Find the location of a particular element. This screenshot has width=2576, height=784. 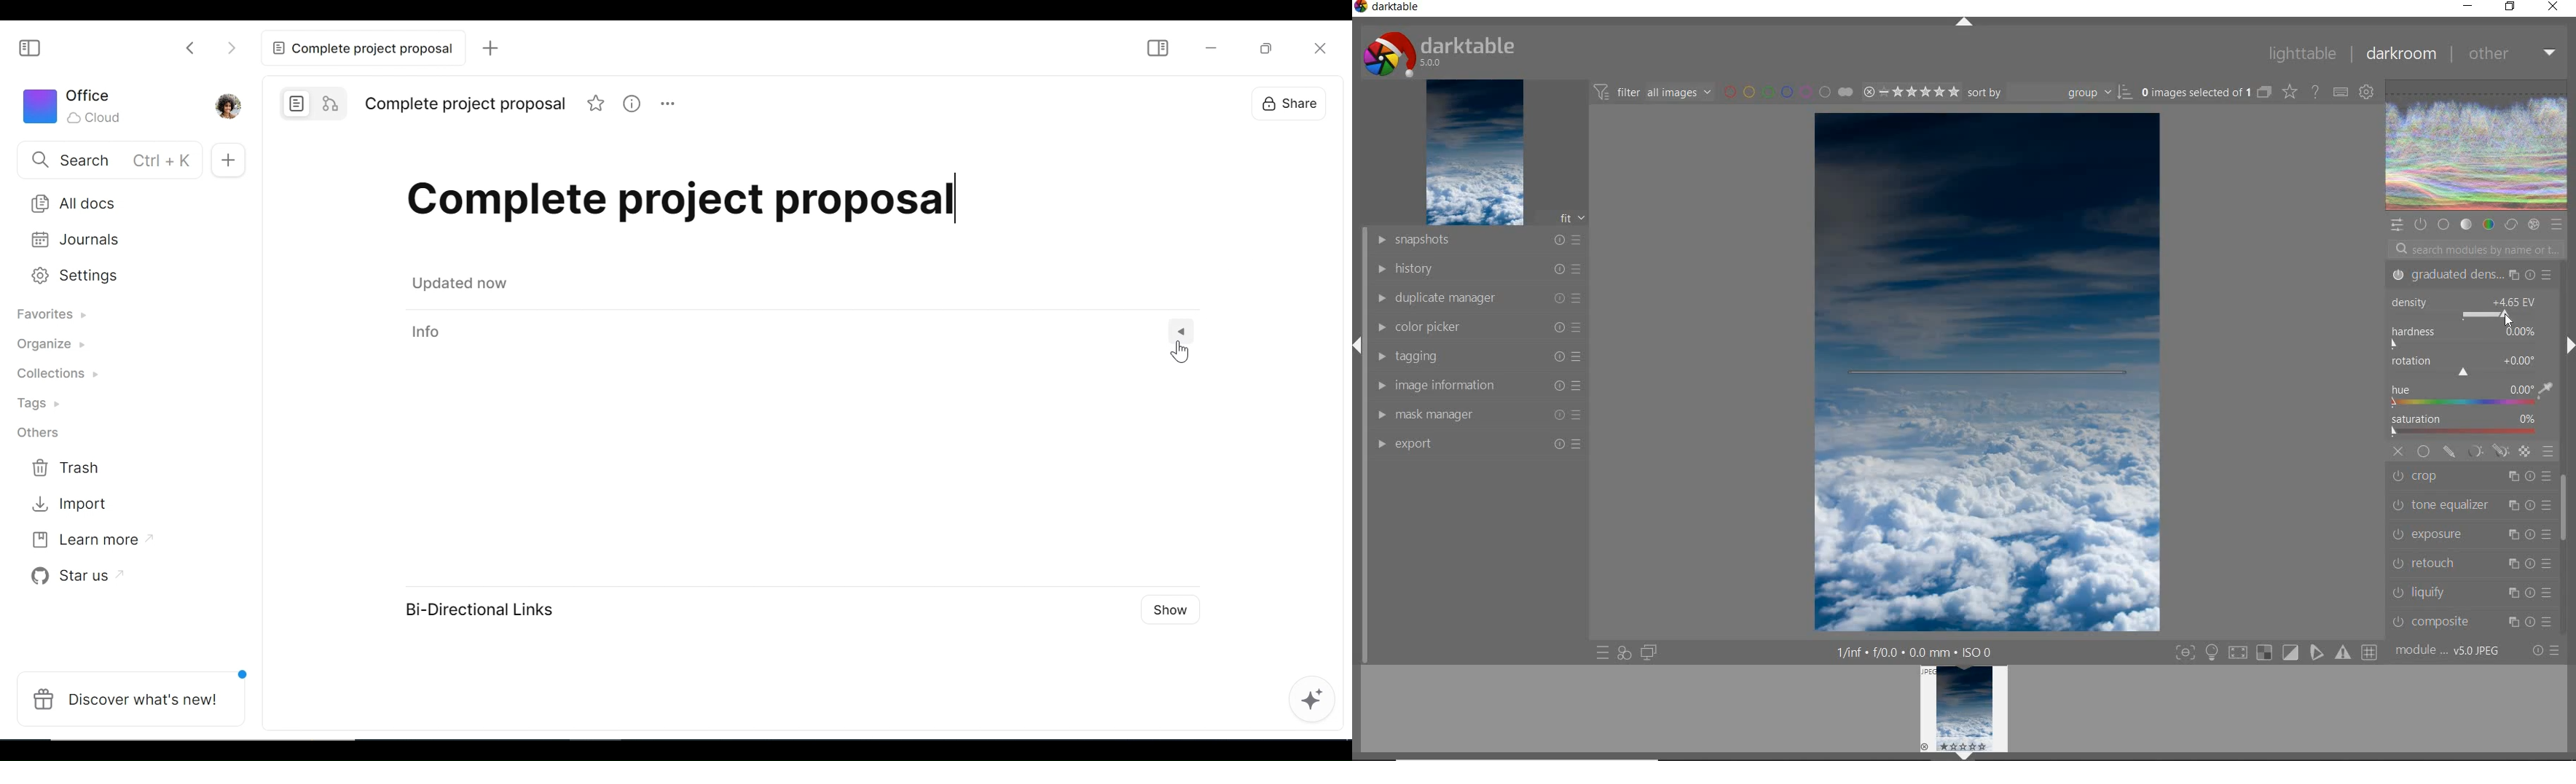

EFFECT is located at coordinates (2534, 225).